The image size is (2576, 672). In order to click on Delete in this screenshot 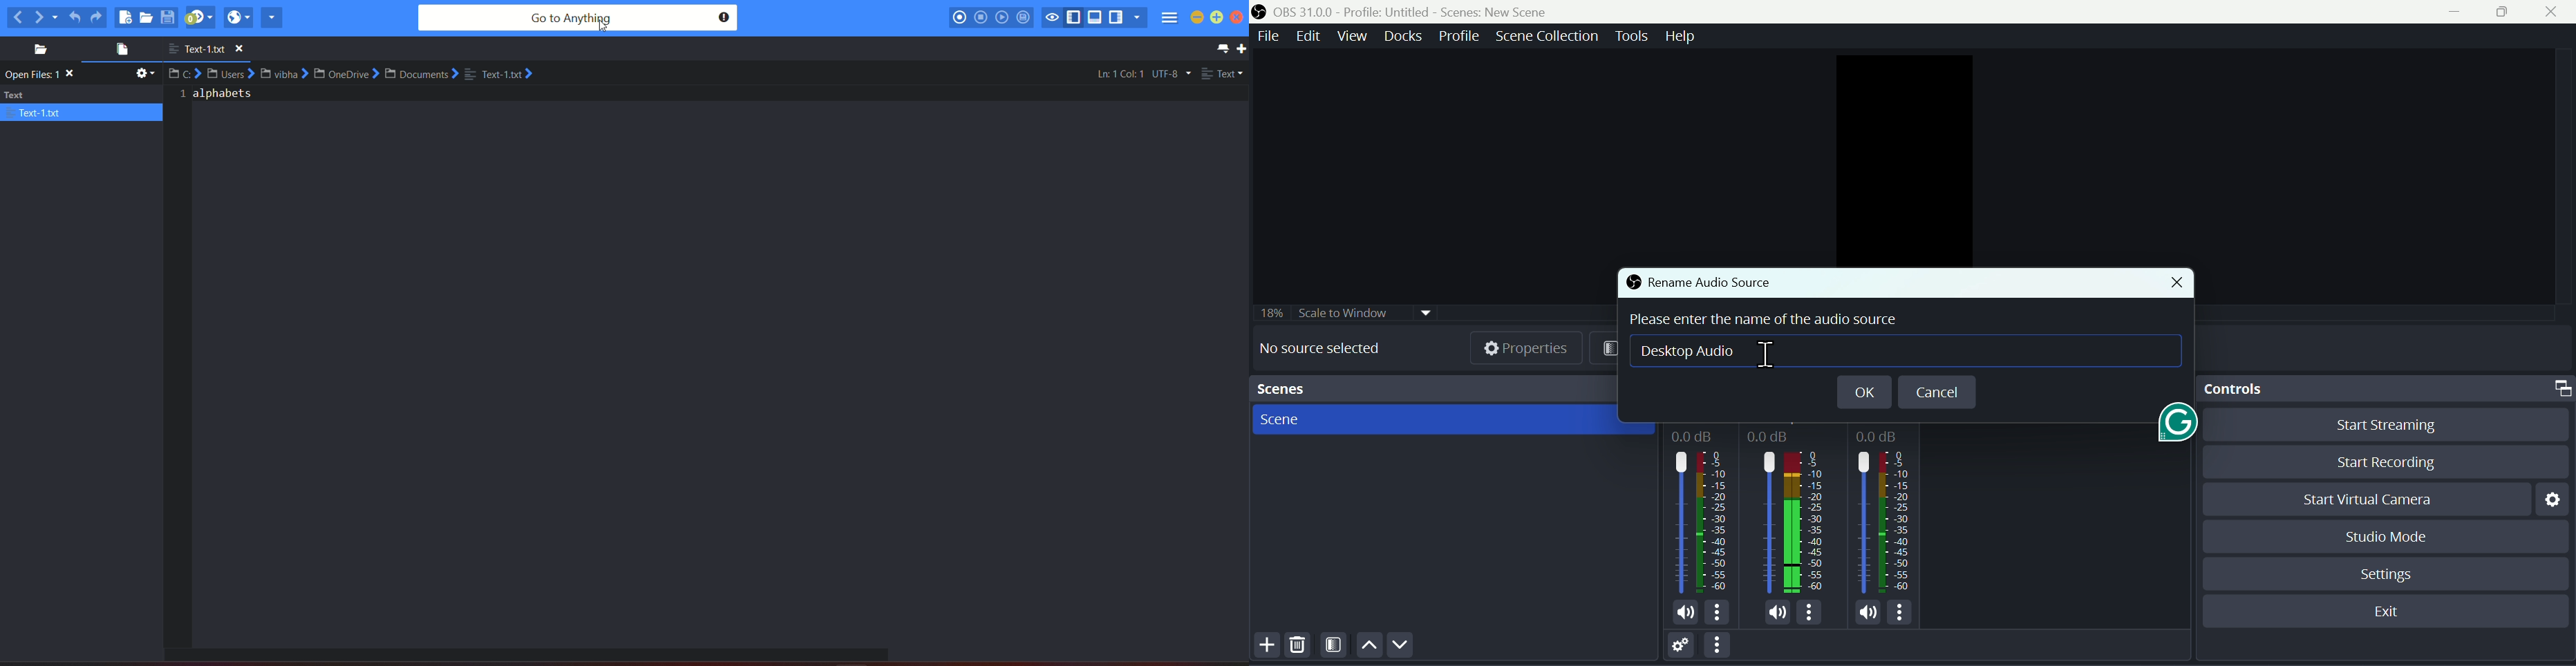, I will do `click(1299, 647)`.